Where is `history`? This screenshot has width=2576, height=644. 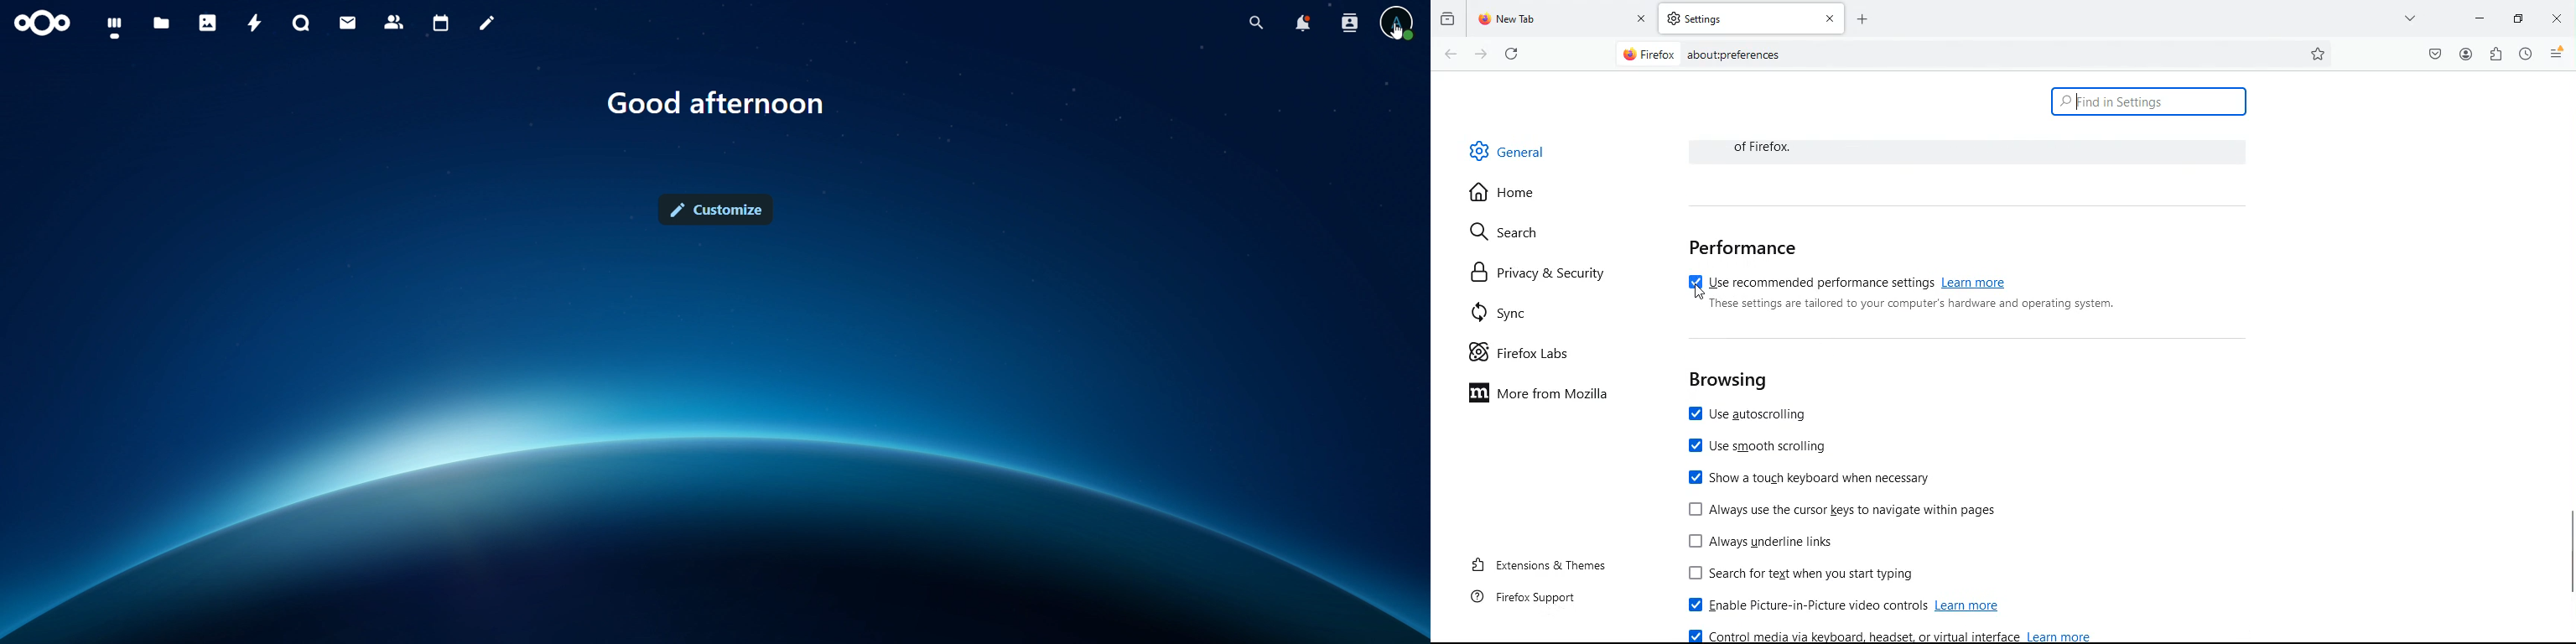 history is located at coordinates (1447, 19).